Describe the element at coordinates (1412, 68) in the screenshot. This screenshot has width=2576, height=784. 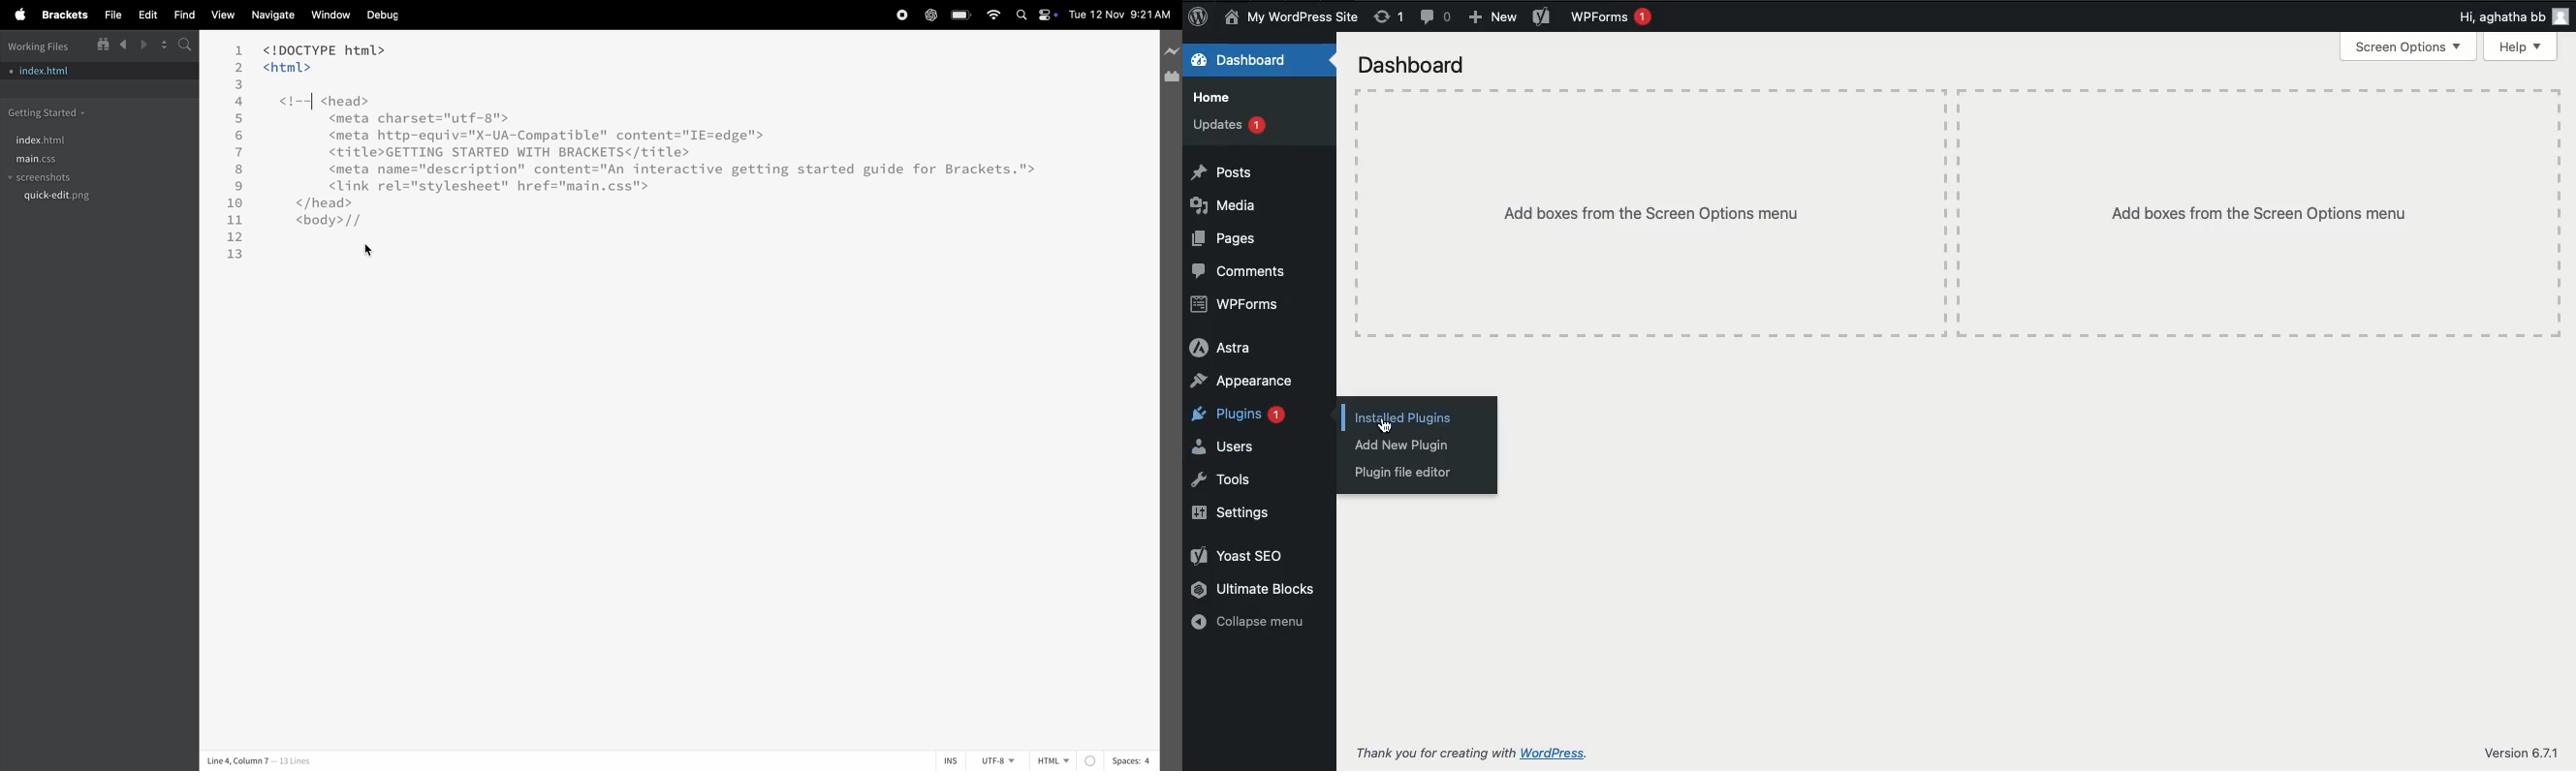
I see `Dashboard` at that location.